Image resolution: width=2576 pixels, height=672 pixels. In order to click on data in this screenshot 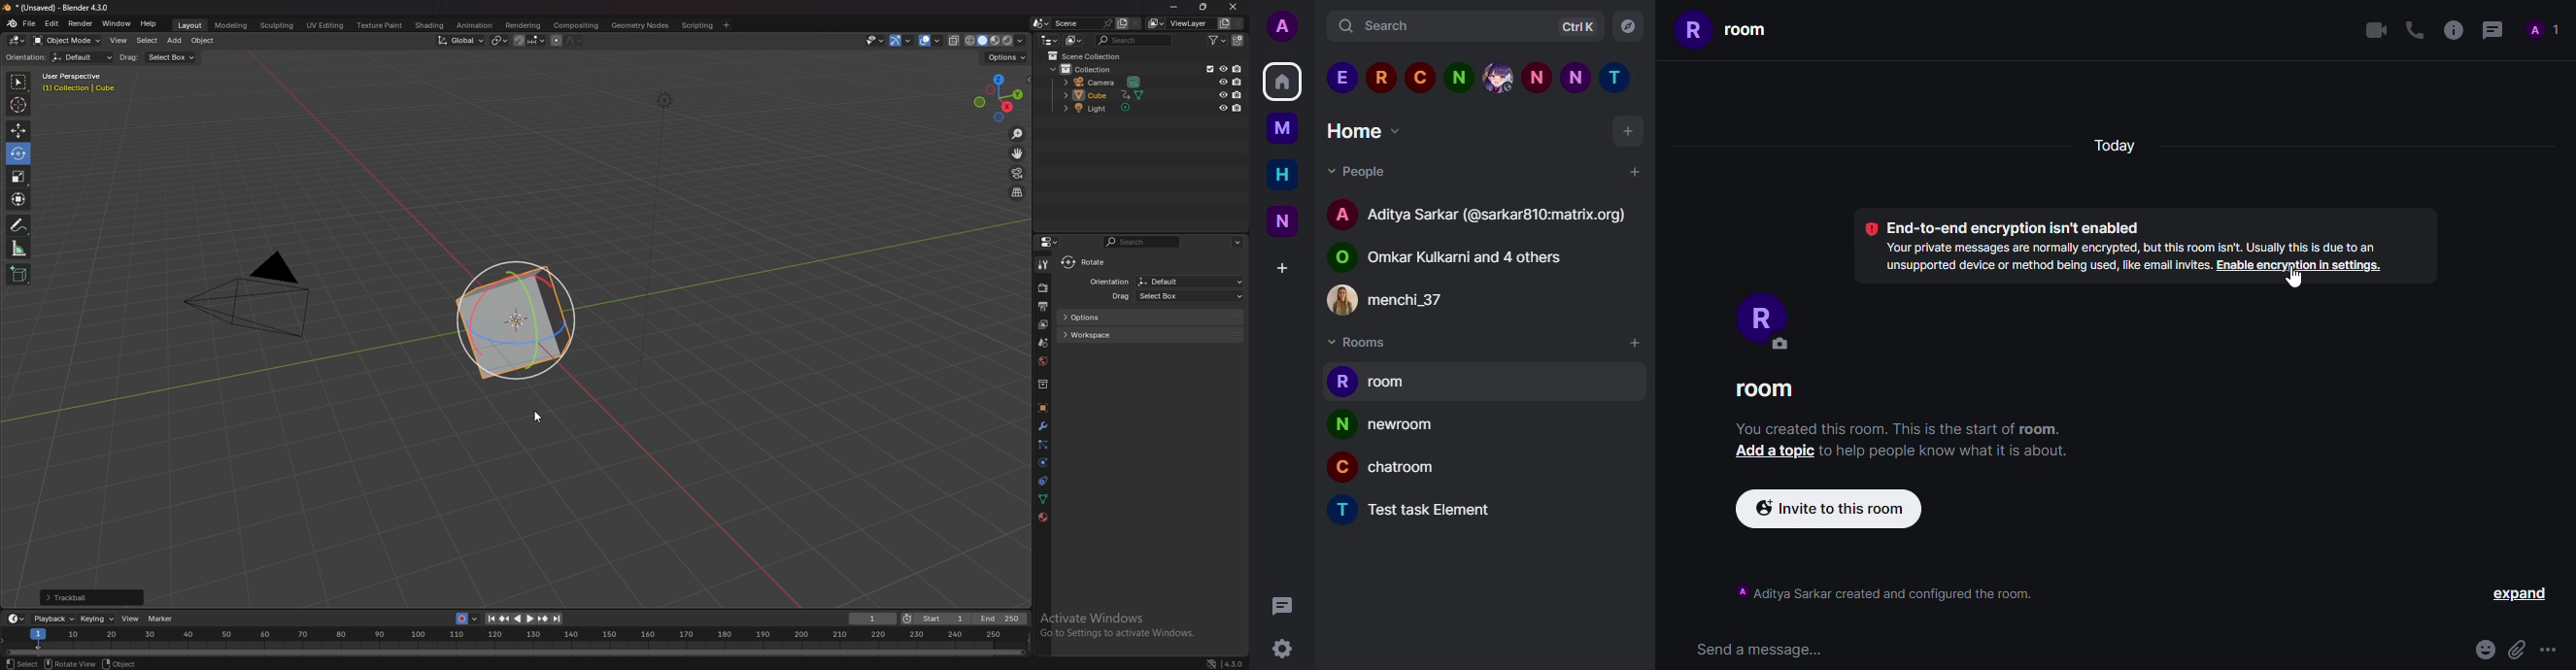, I will do `click(1044, 498)`.